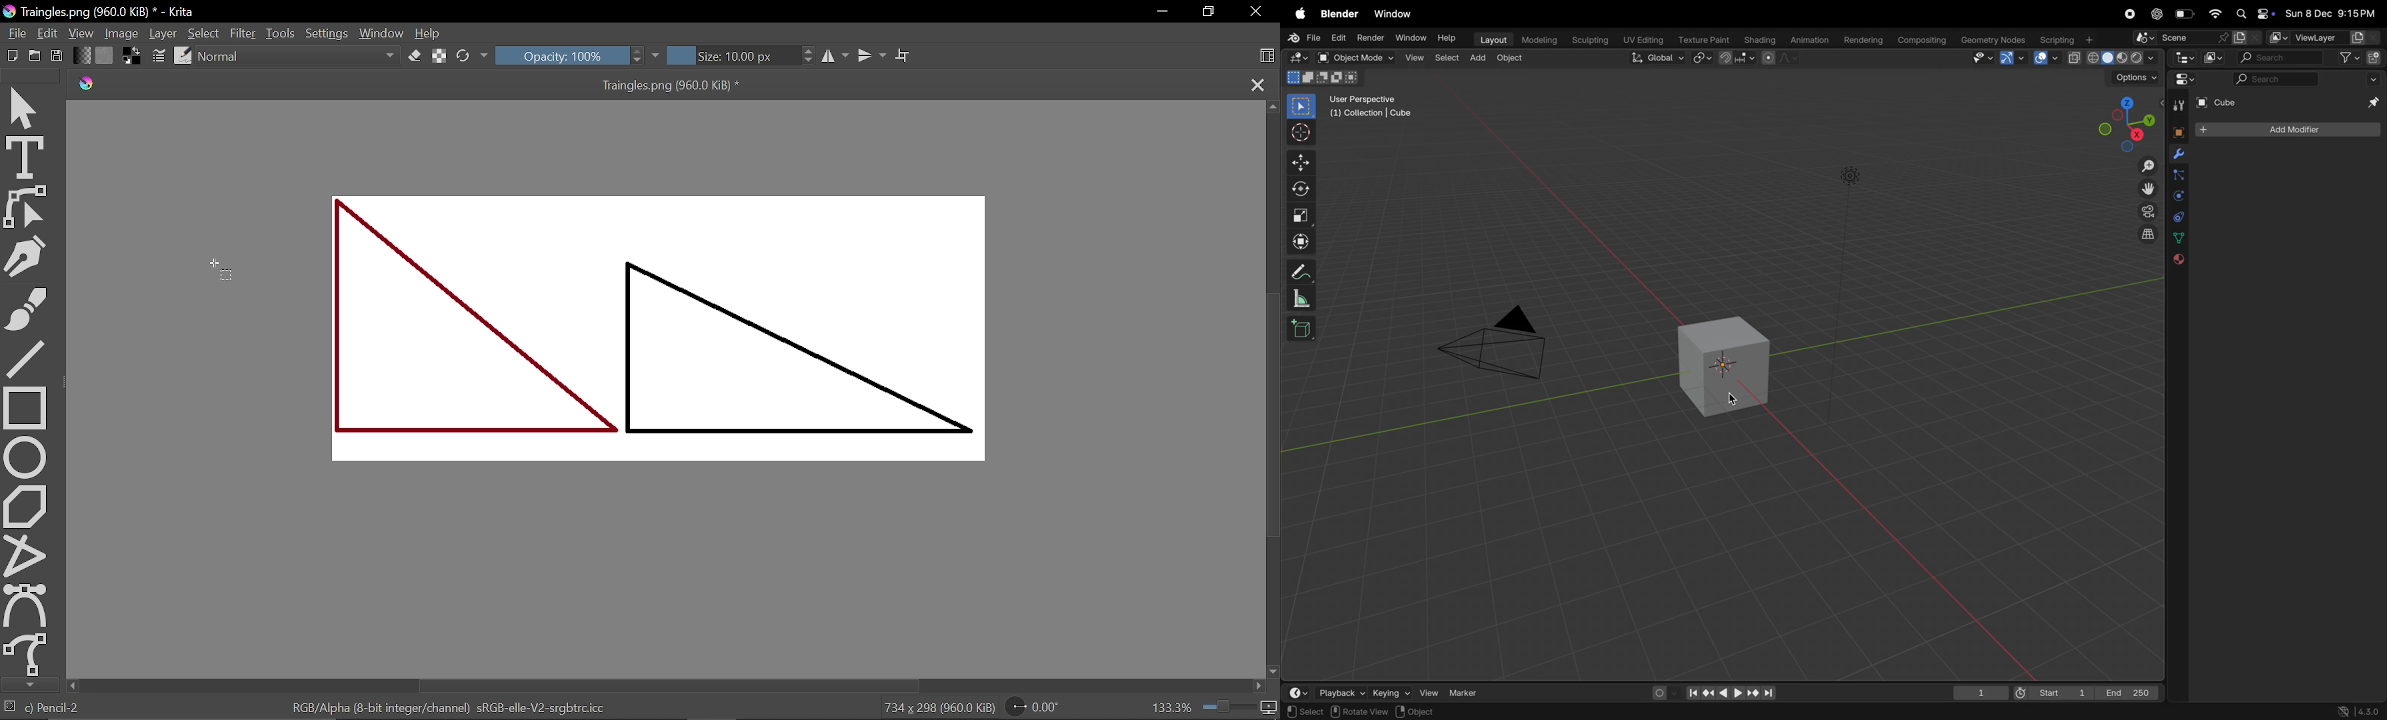  What do you see at coordinates (1992, 40) in the screenshot?
I see `Gemmerty nodes` at bounding box center [1992, 40].